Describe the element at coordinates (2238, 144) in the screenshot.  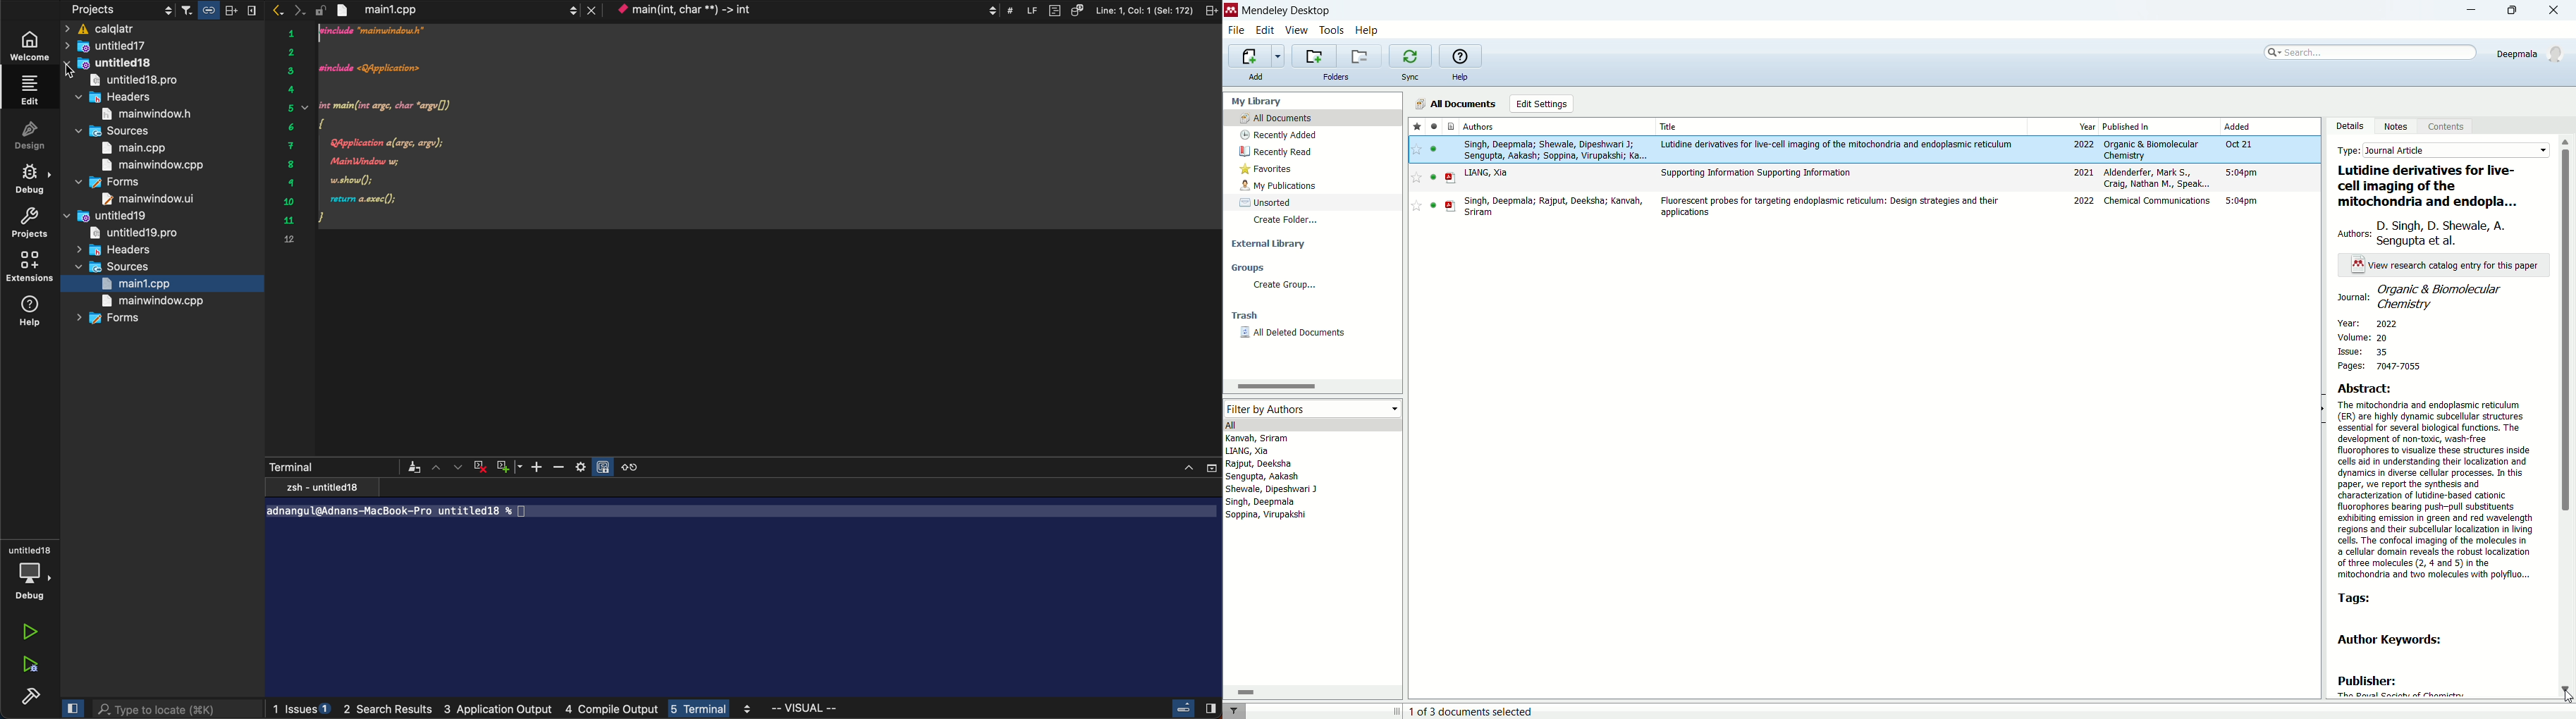
I see `Oct 21` at that location.